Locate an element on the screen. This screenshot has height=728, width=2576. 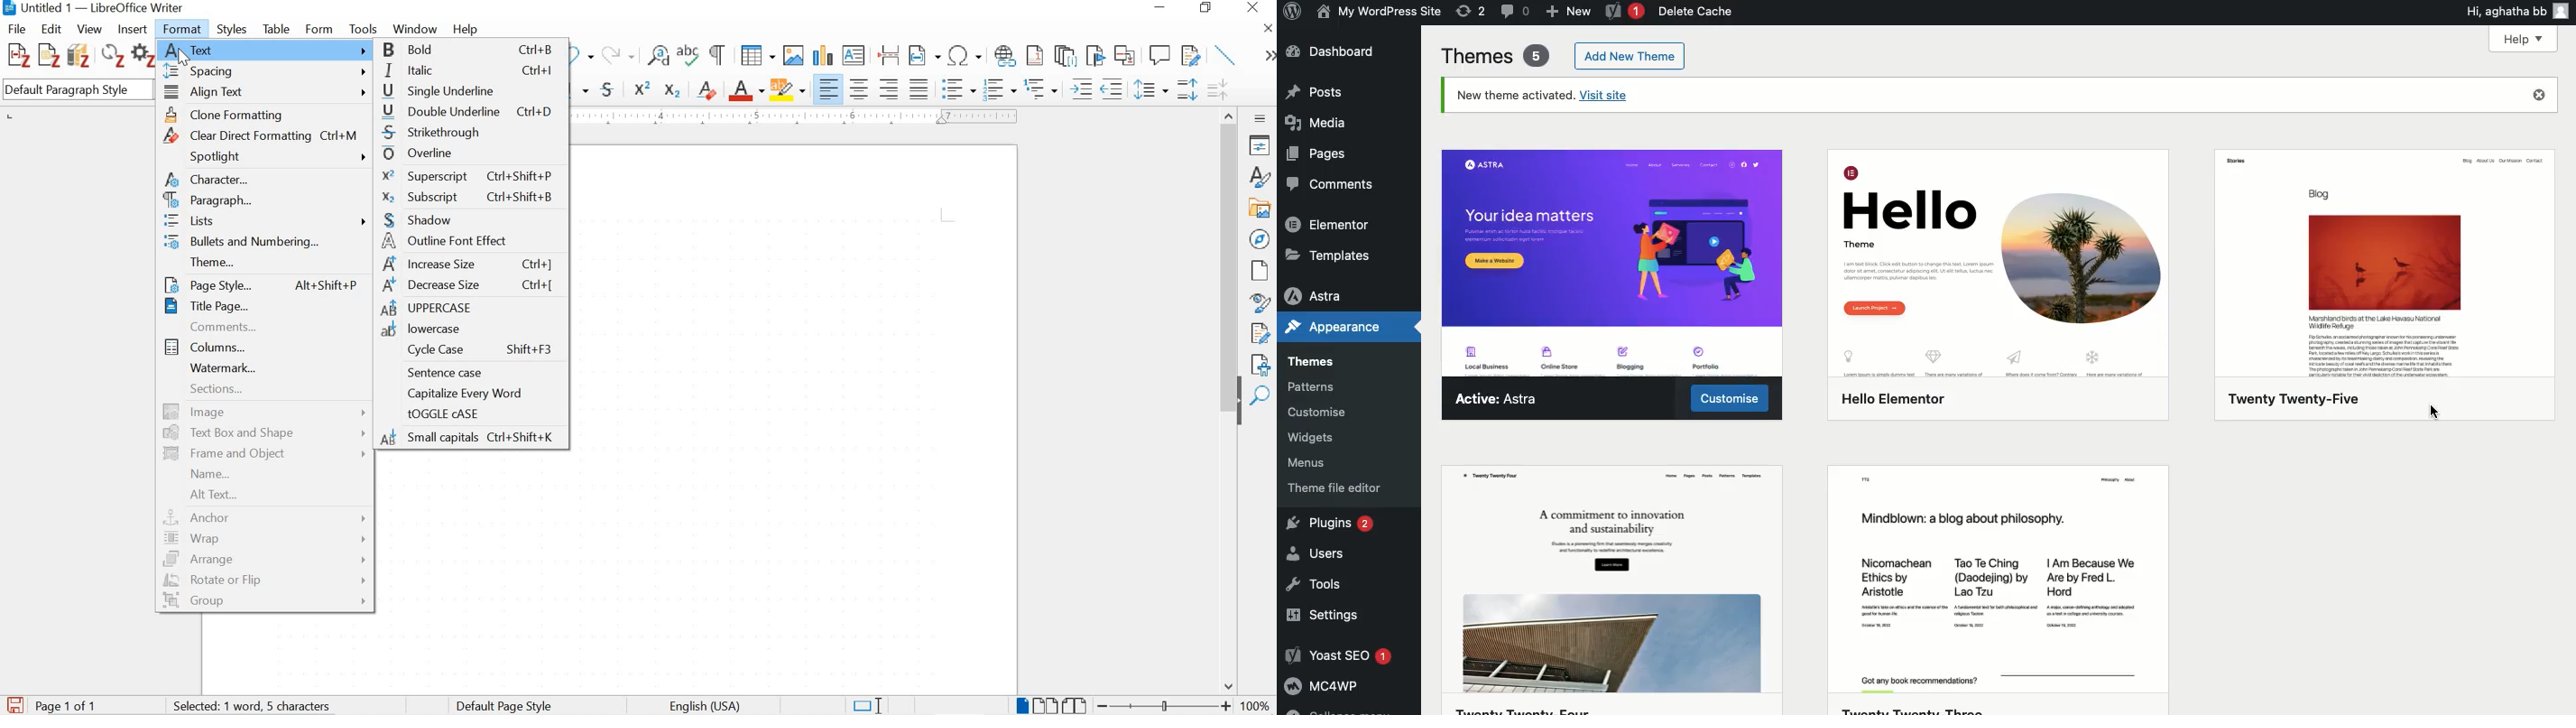
window is located at coordinates (414, 29).